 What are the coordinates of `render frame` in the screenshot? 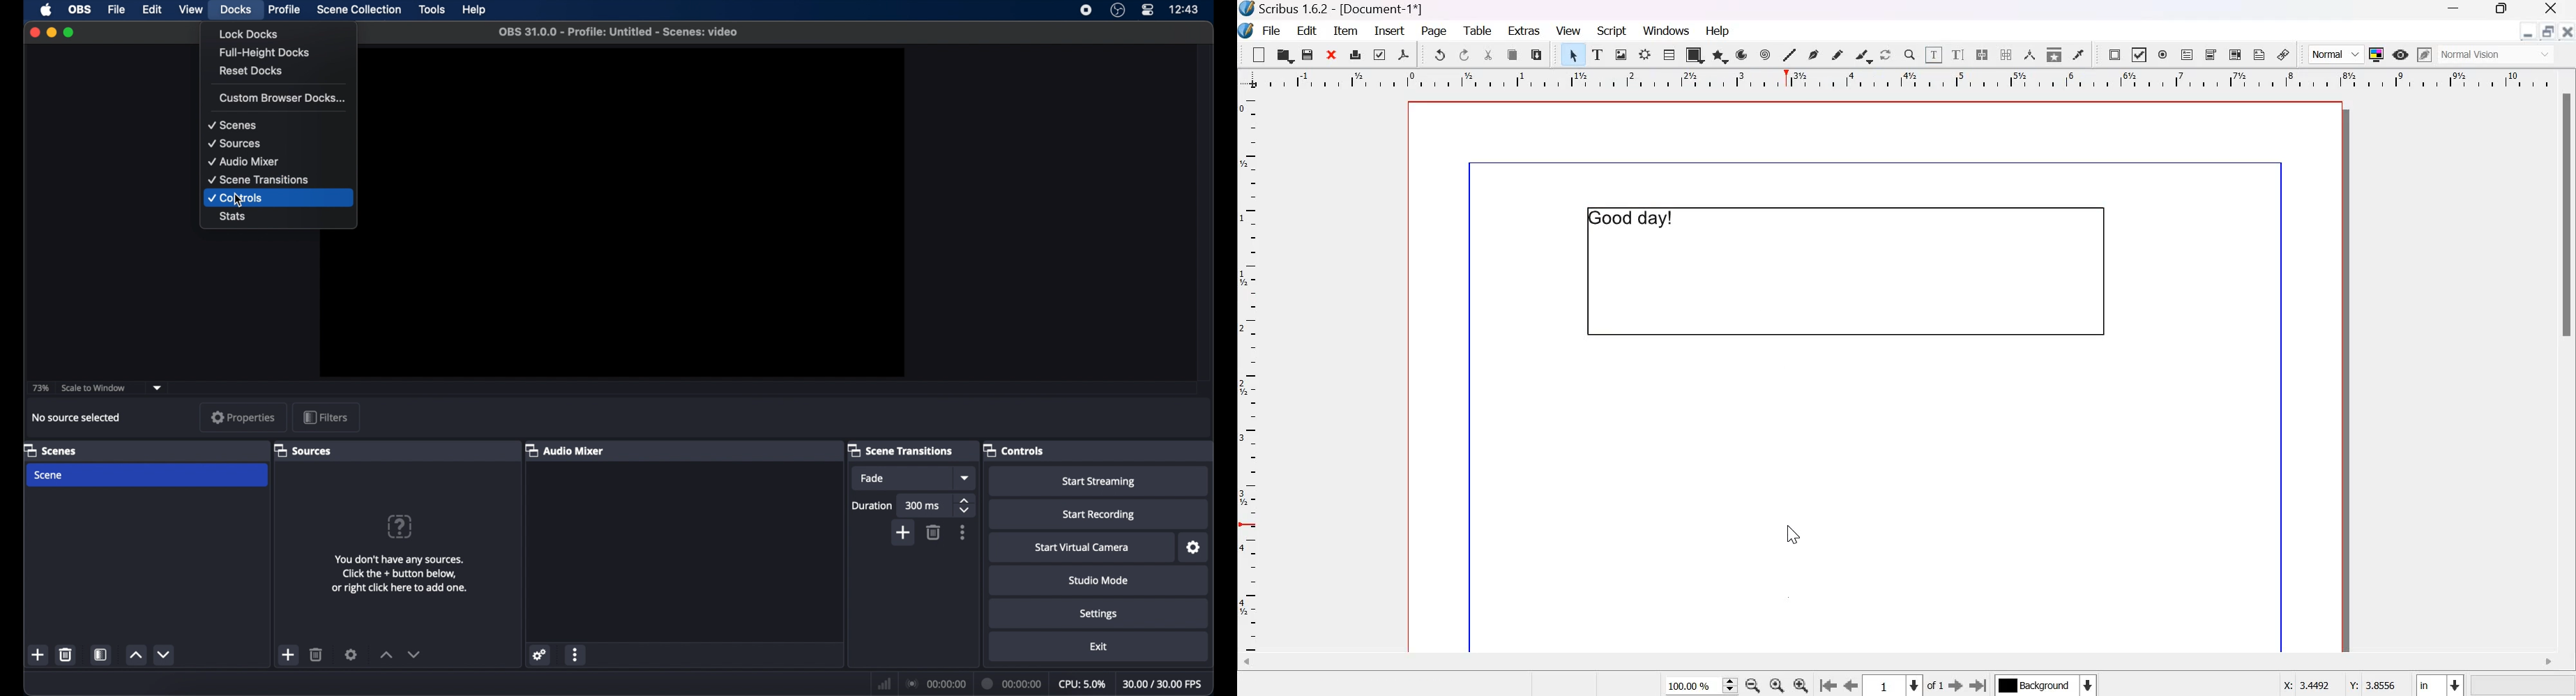 It's located at (1645, 54).